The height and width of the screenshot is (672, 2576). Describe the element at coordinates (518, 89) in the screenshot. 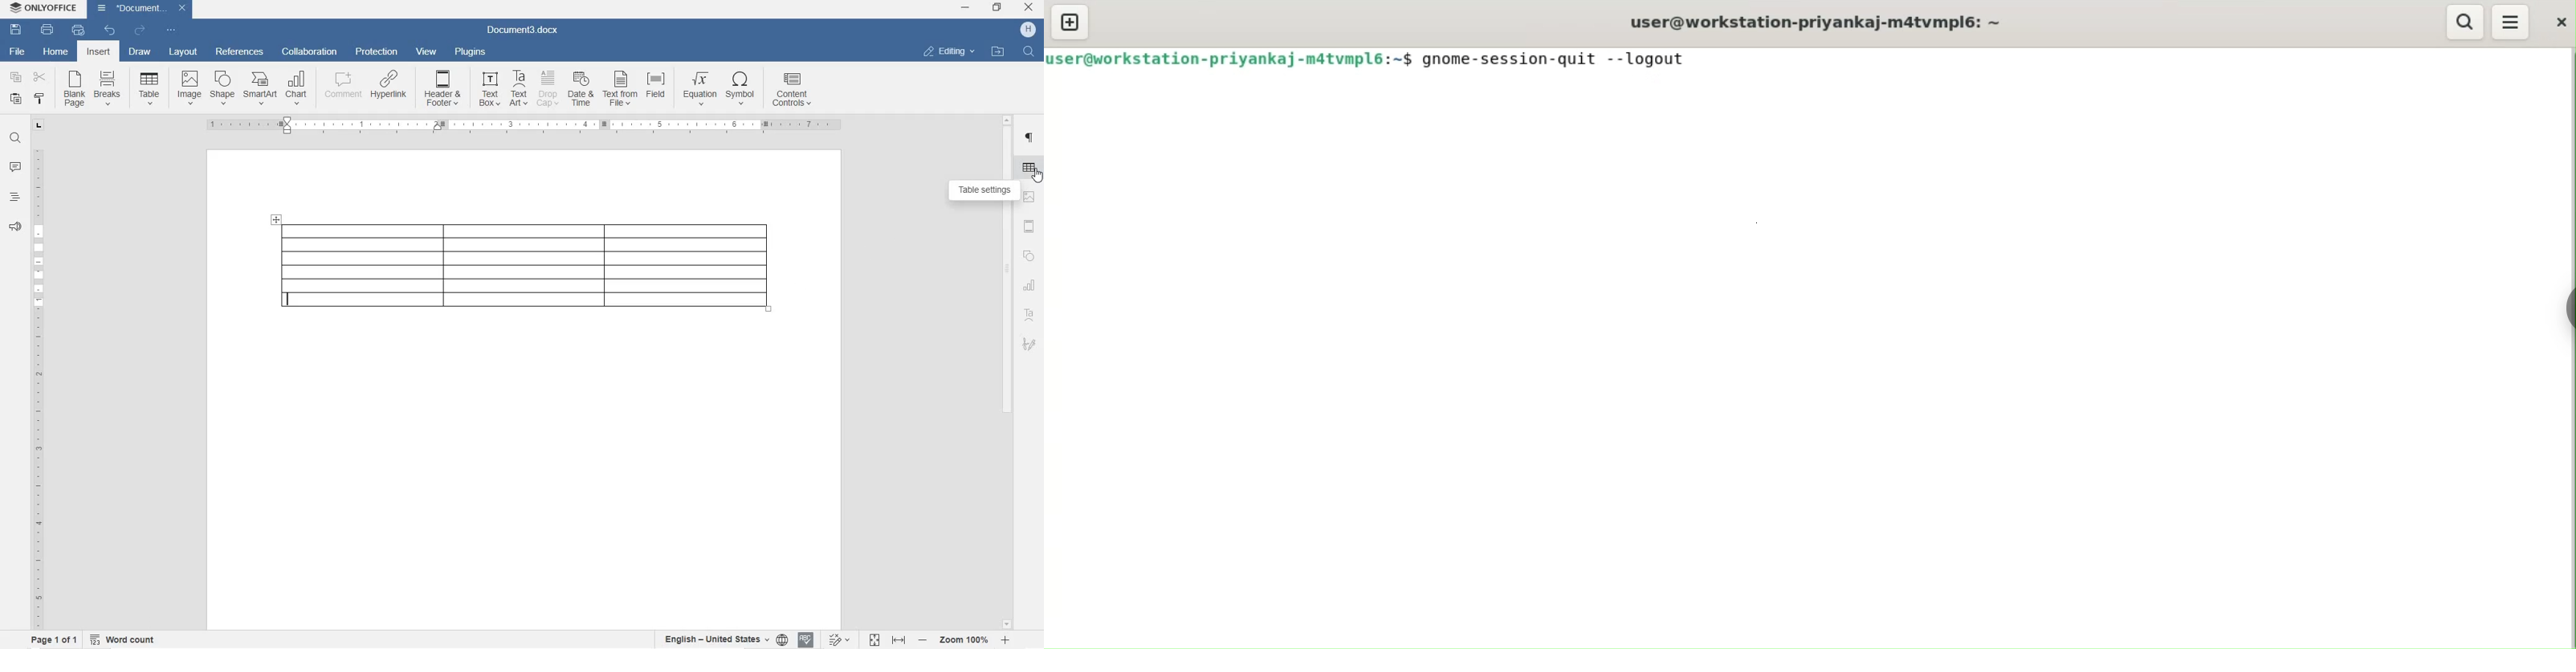

I see `TEXT ART` at that location.